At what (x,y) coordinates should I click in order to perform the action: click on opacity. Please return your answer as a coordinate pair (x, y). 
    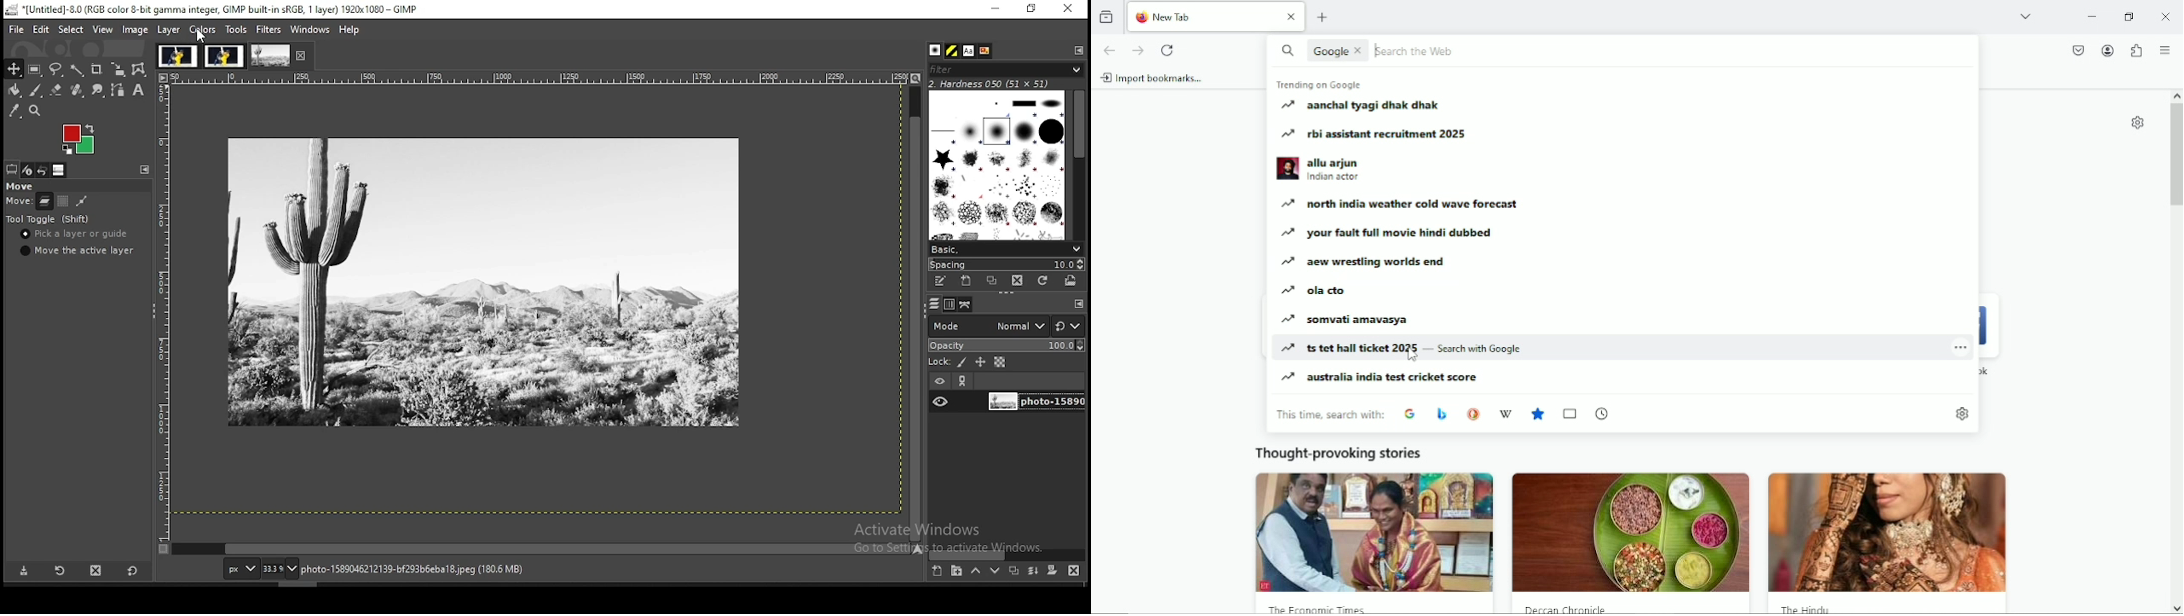
    Looking at the image, I should click on (1005, 344).